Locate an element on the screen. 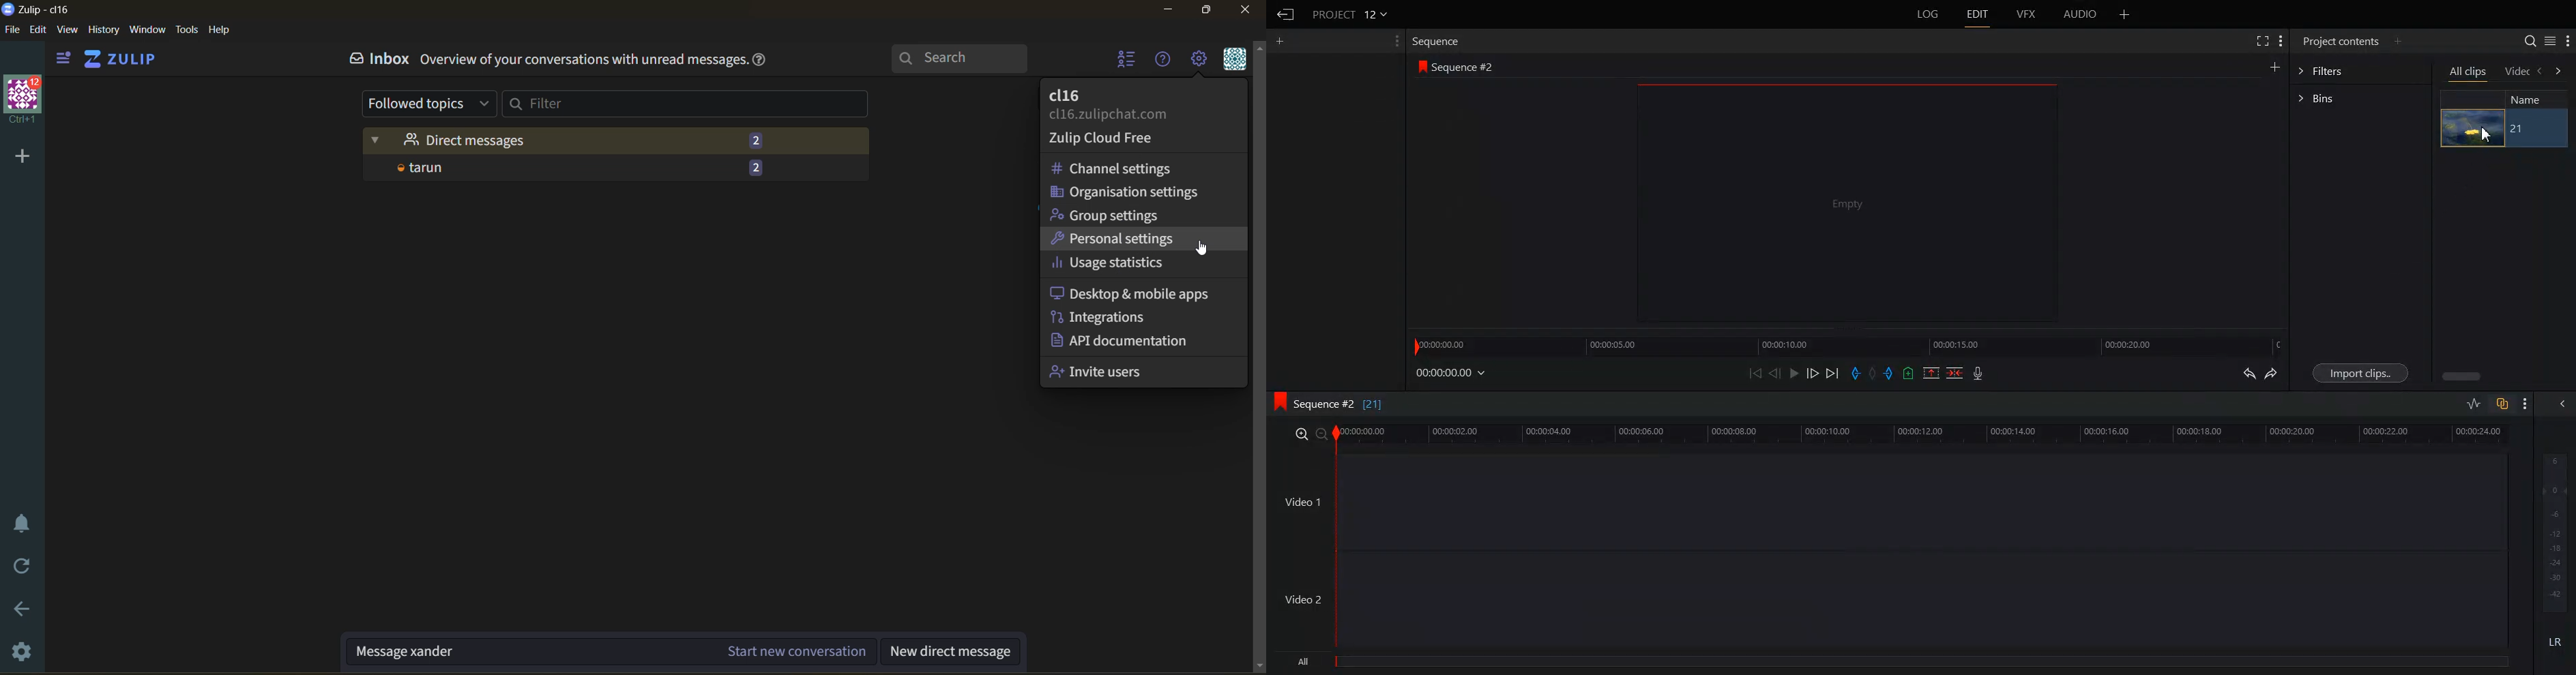  window is located at coordinates (146, 32).